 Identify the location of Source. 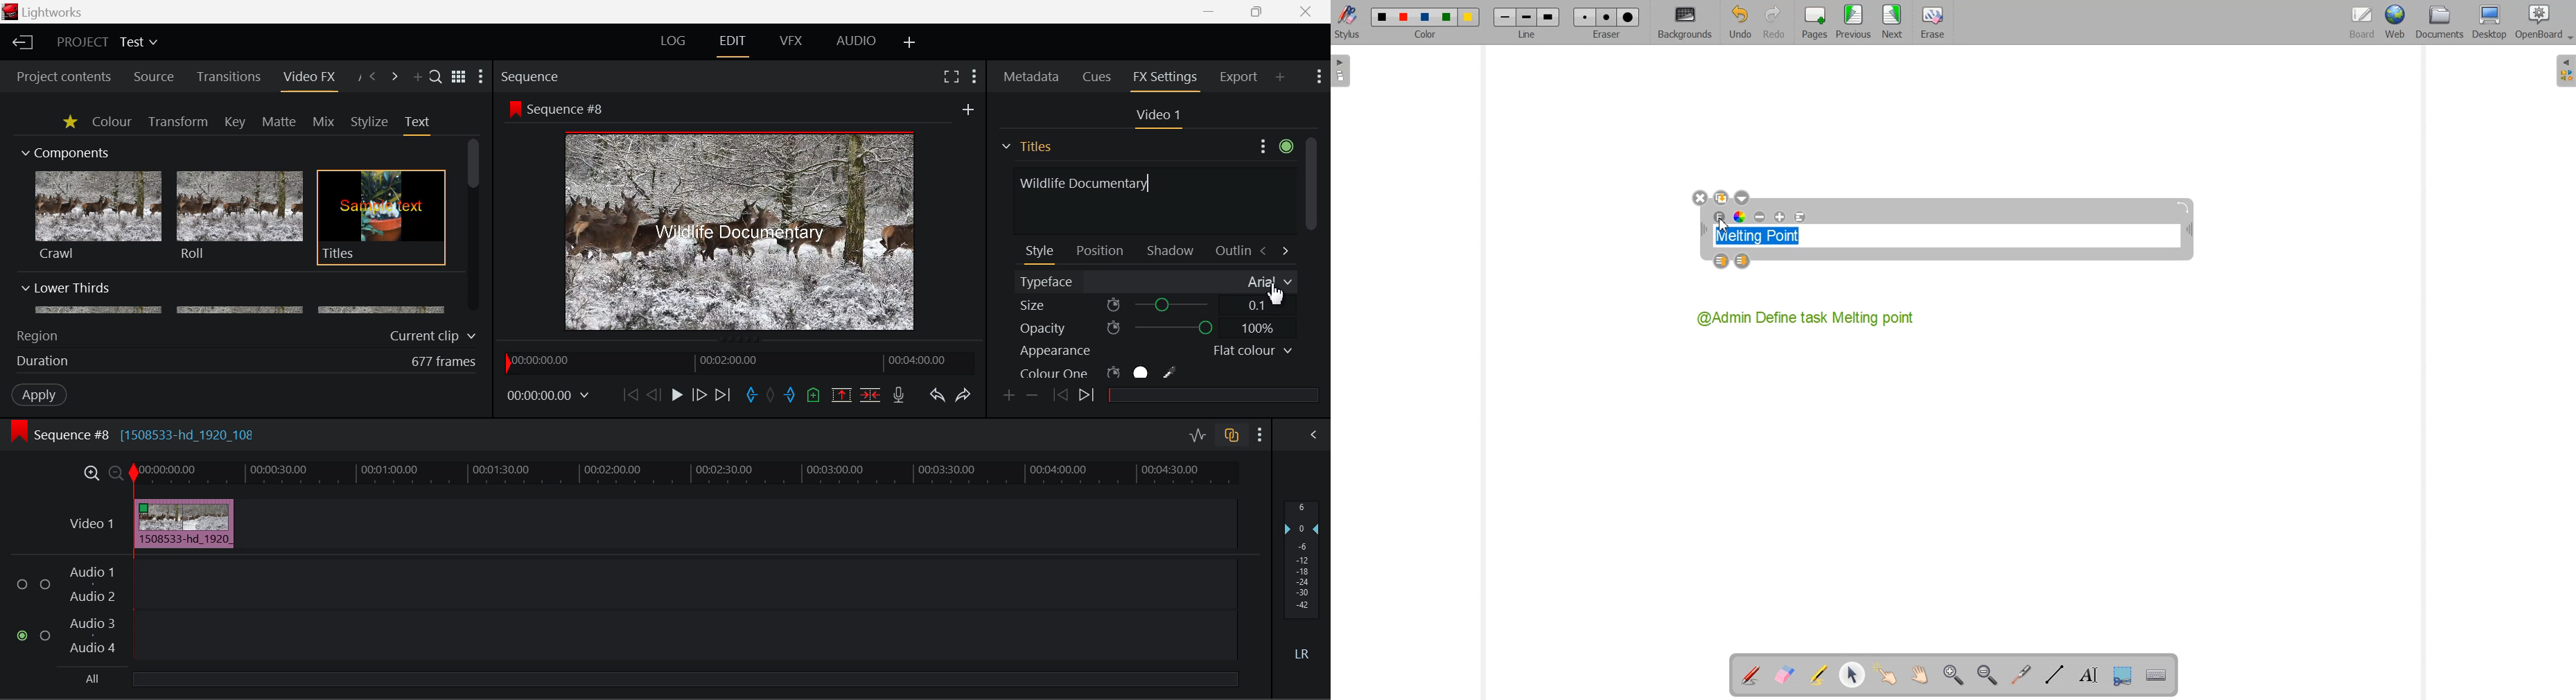
(154, 78).